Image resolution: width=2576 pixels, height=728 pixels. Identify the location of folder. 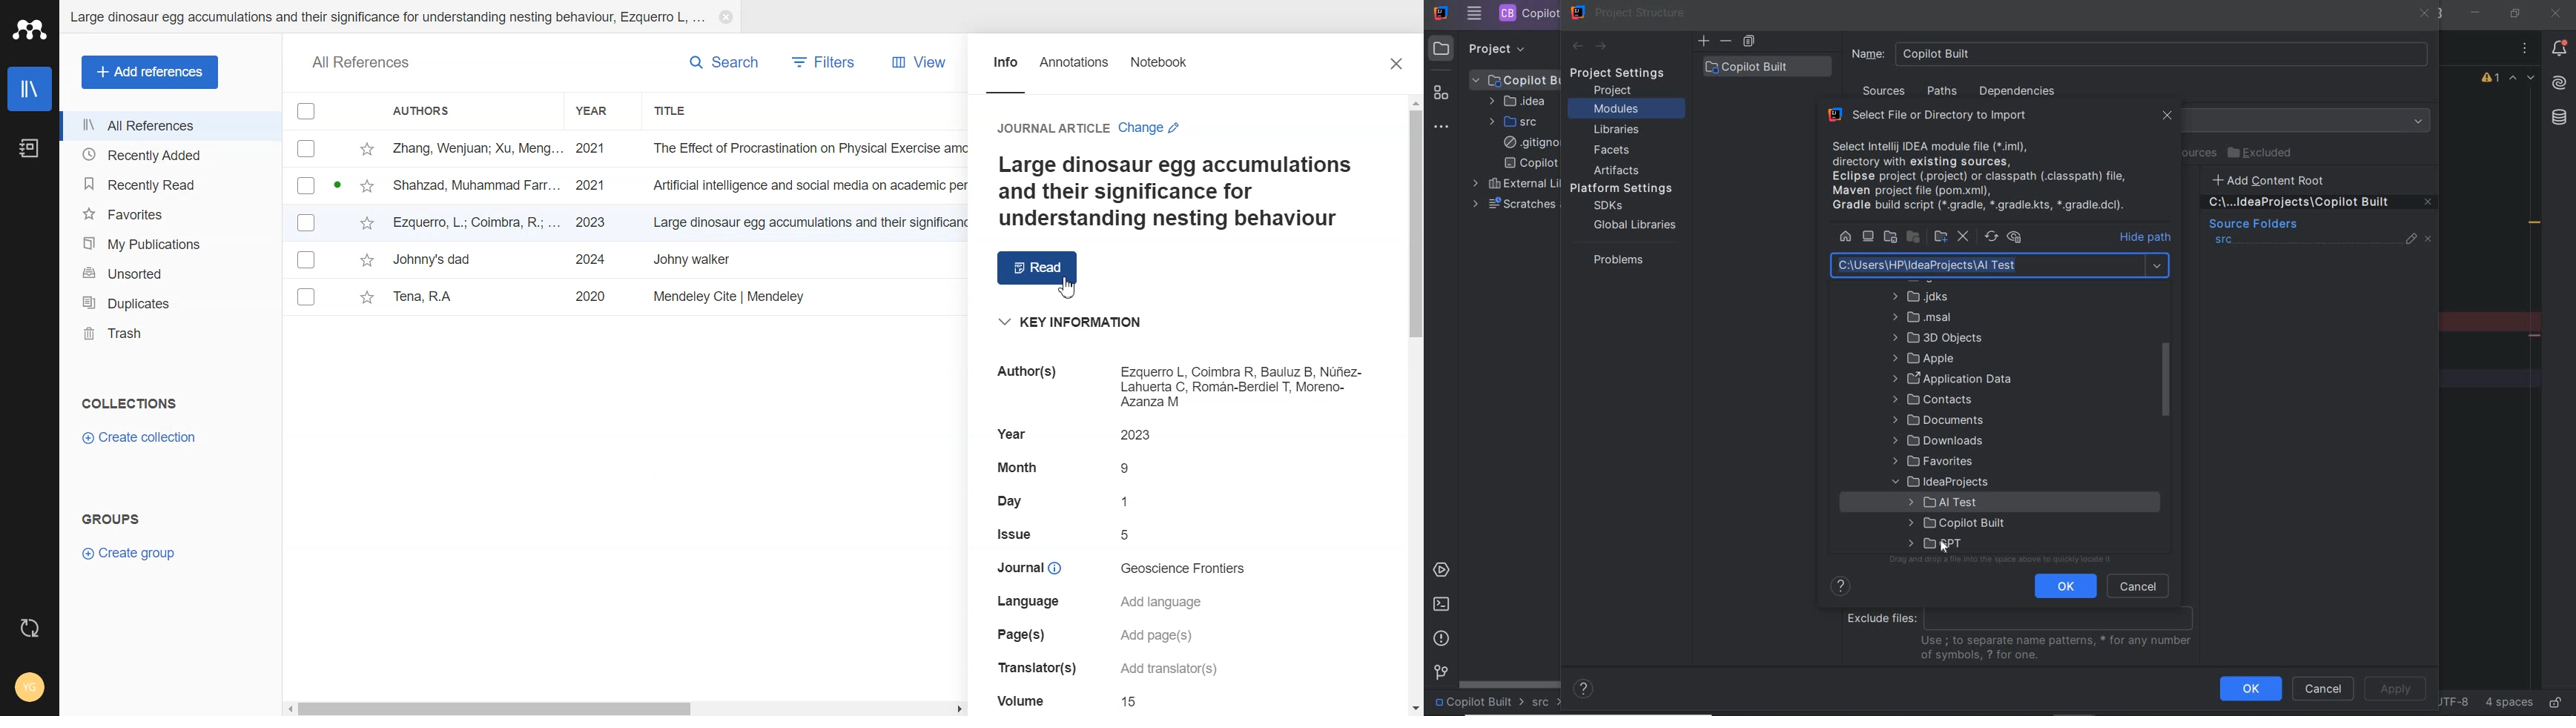
(1937, 542).